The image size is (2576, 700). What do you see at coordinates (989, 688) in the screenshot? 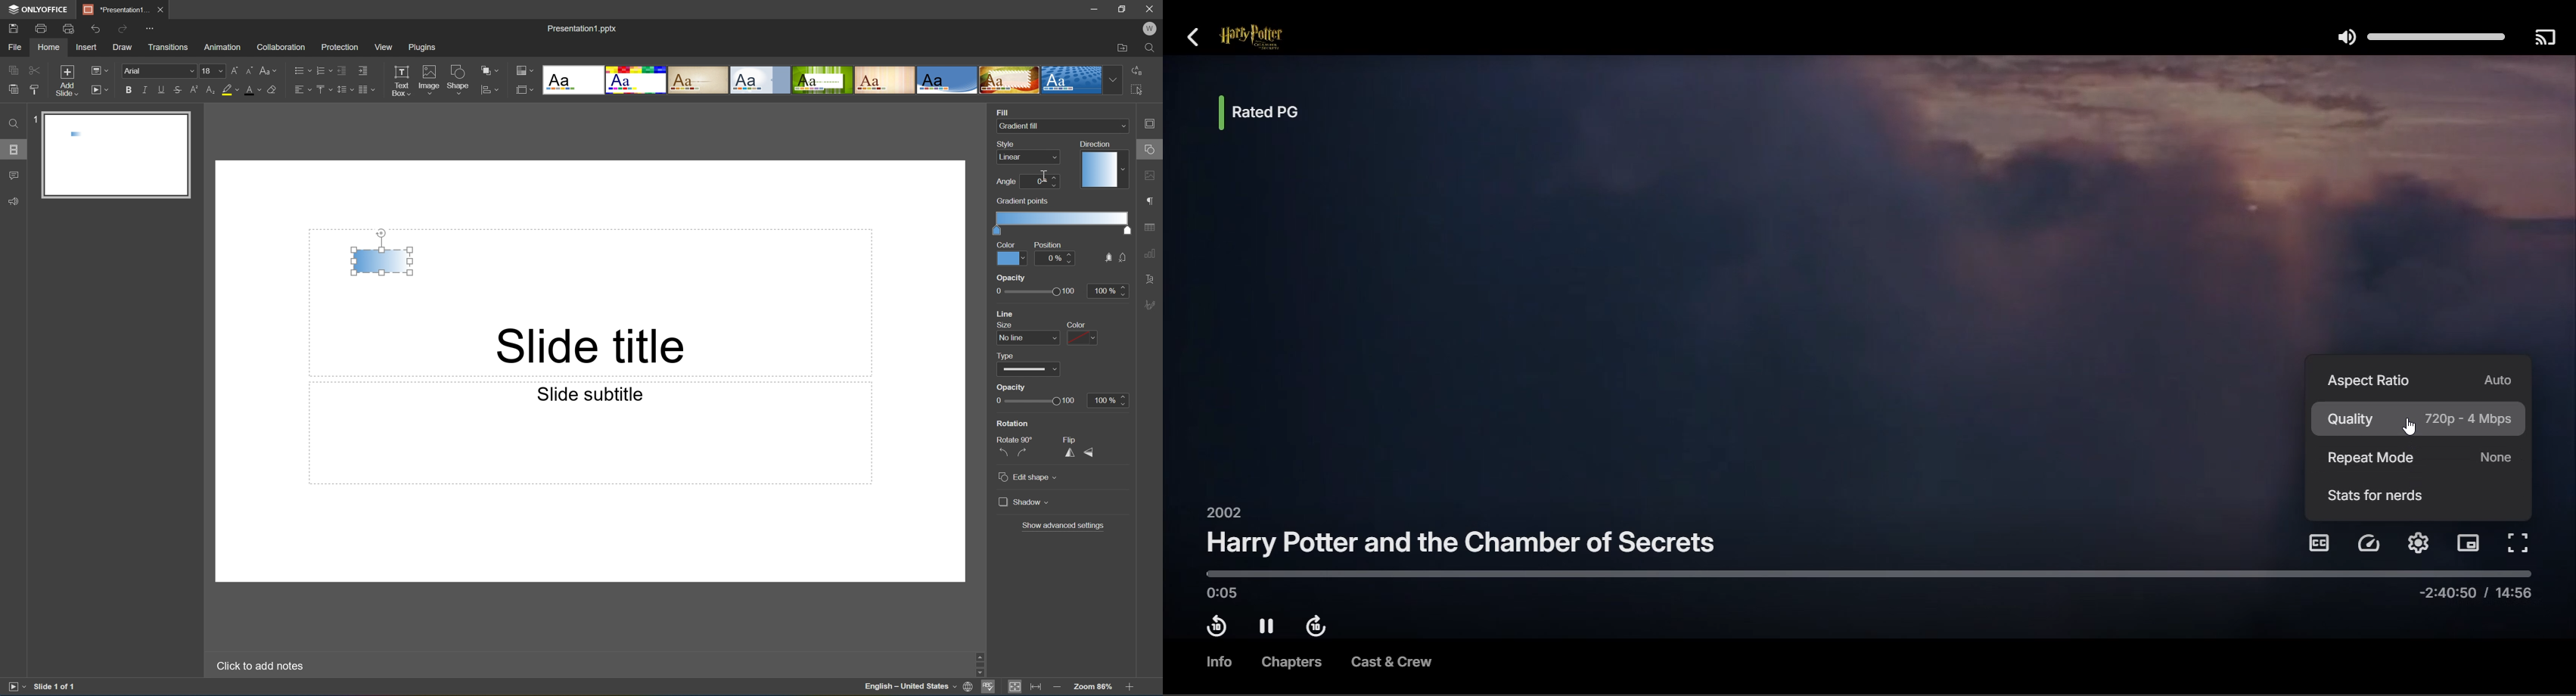
I see `Spell checking` at bounding box center [989, 688].